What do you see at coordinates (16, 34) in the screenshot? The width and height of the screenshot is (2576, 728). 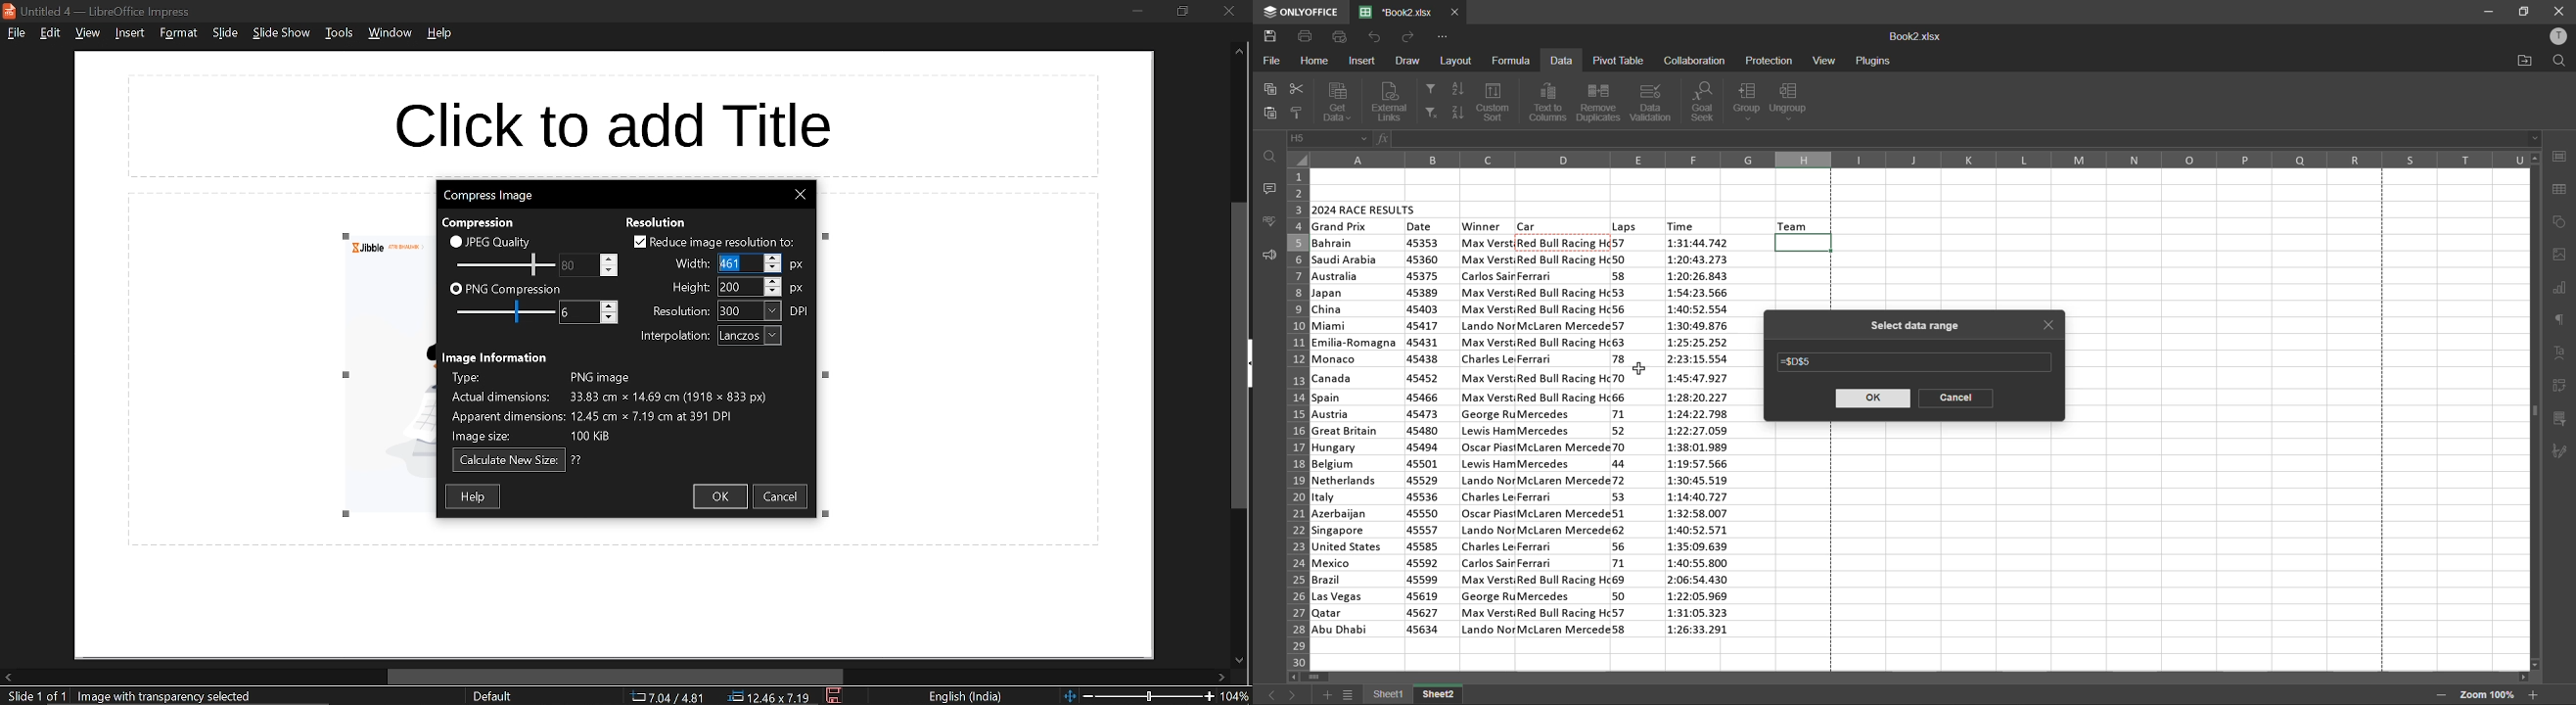 I see `file` at bounding box center [16, 34].